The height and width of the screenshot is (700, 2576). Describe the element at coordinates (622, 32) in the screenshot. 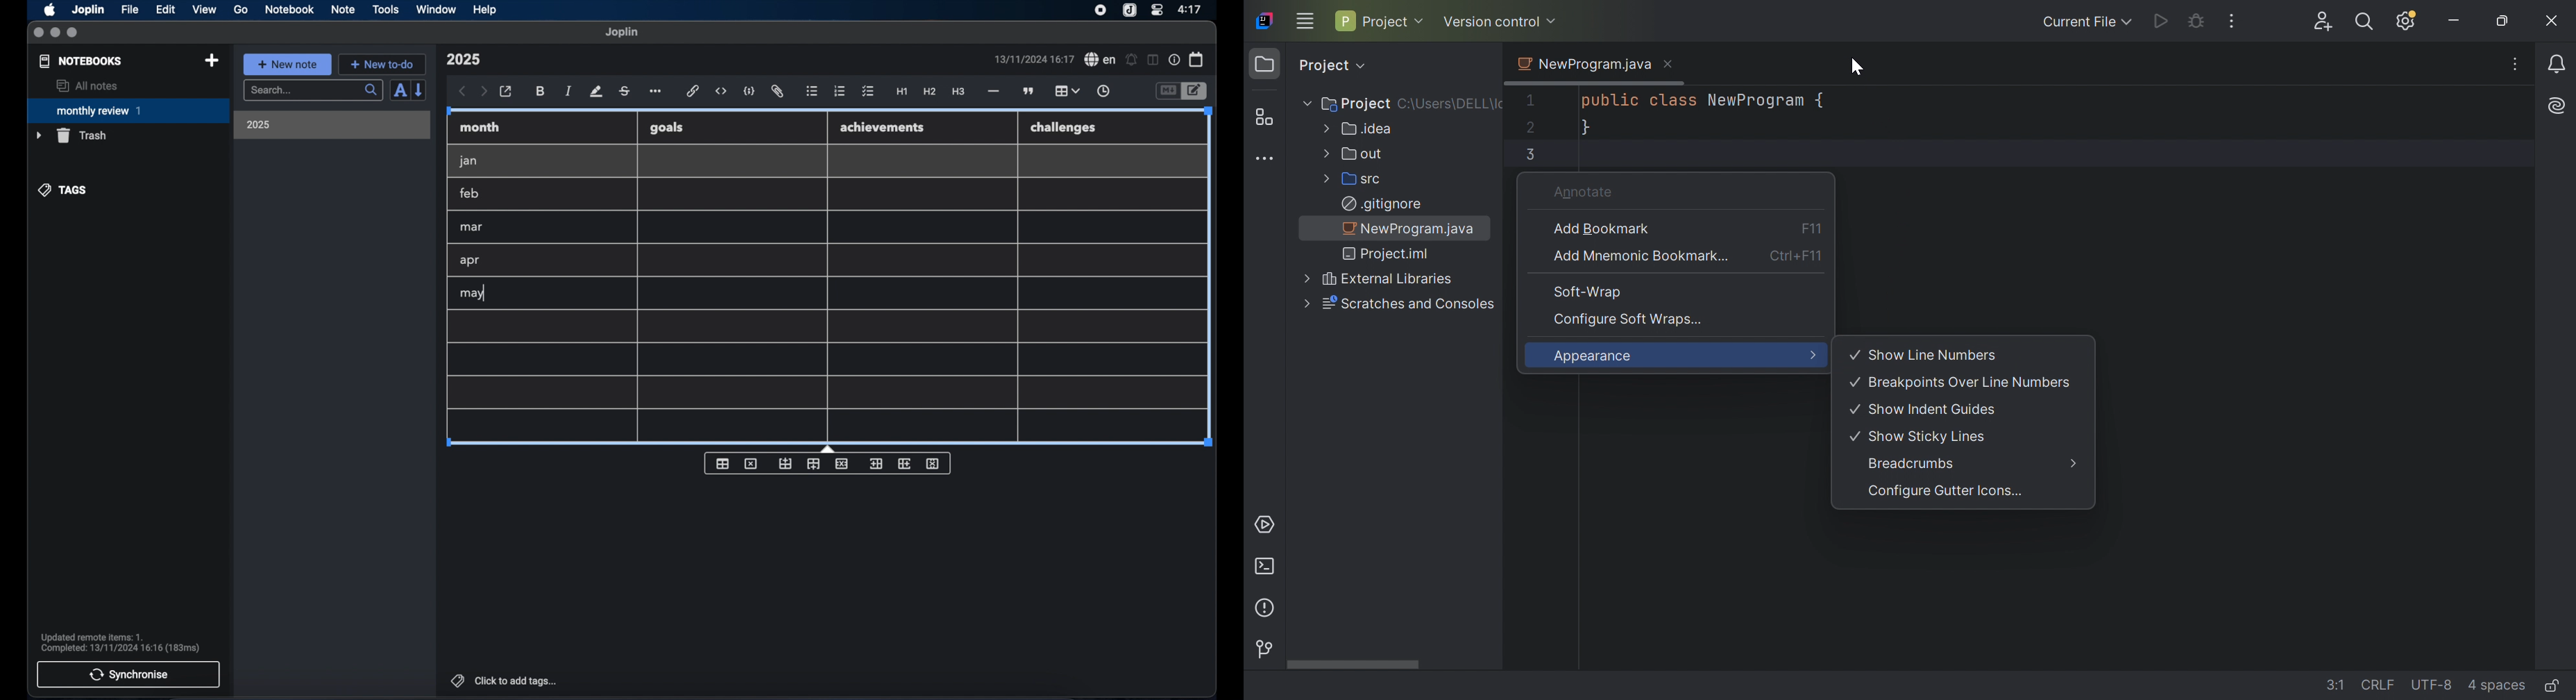

I see `joplin` at that location.